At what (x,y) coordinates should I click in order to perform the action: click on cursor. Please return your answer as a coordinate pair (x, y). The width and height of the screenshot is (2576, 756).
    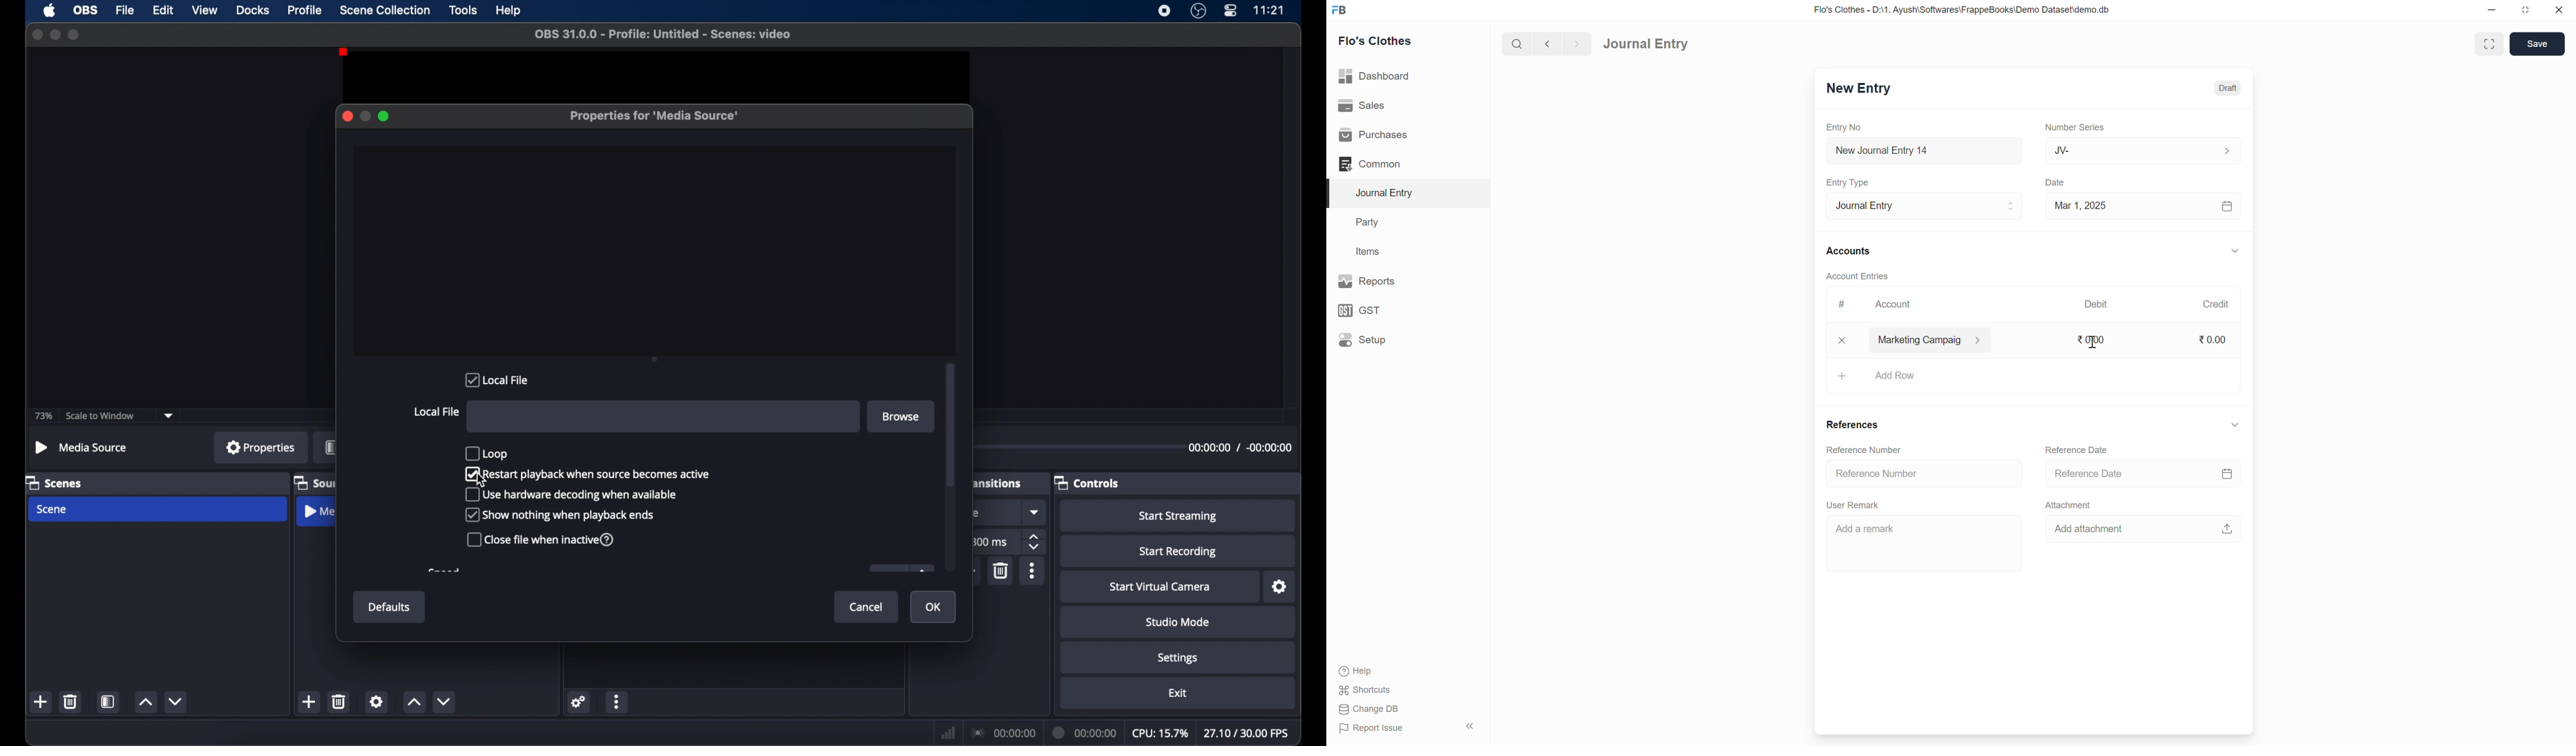
    Looking at the image, I should click on (479, 481).